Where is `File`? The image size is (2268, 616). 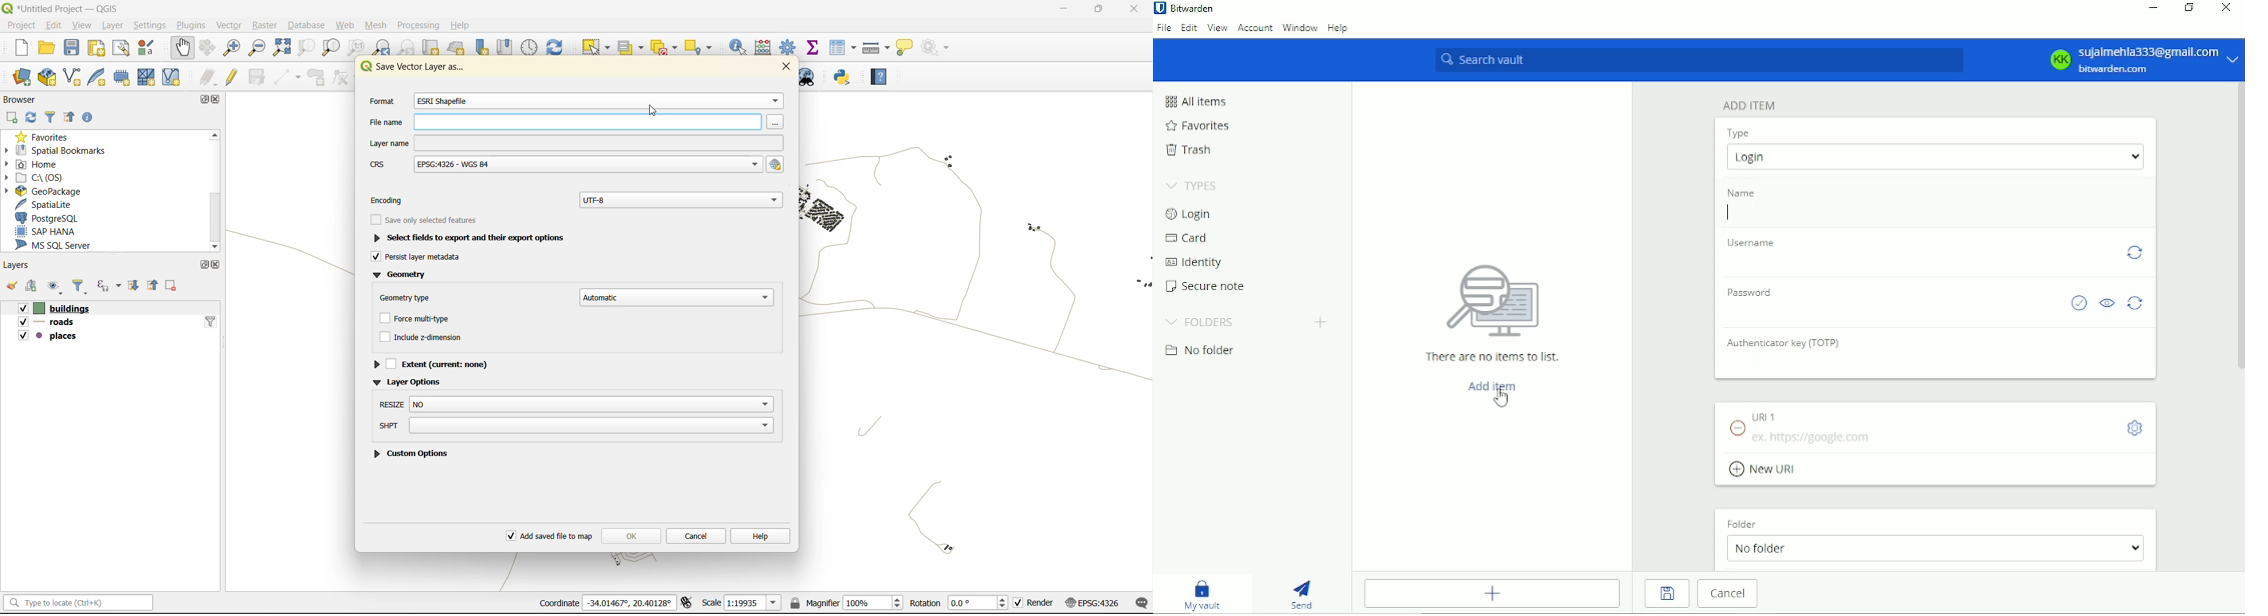 File is located at coordinates (1163, 31).